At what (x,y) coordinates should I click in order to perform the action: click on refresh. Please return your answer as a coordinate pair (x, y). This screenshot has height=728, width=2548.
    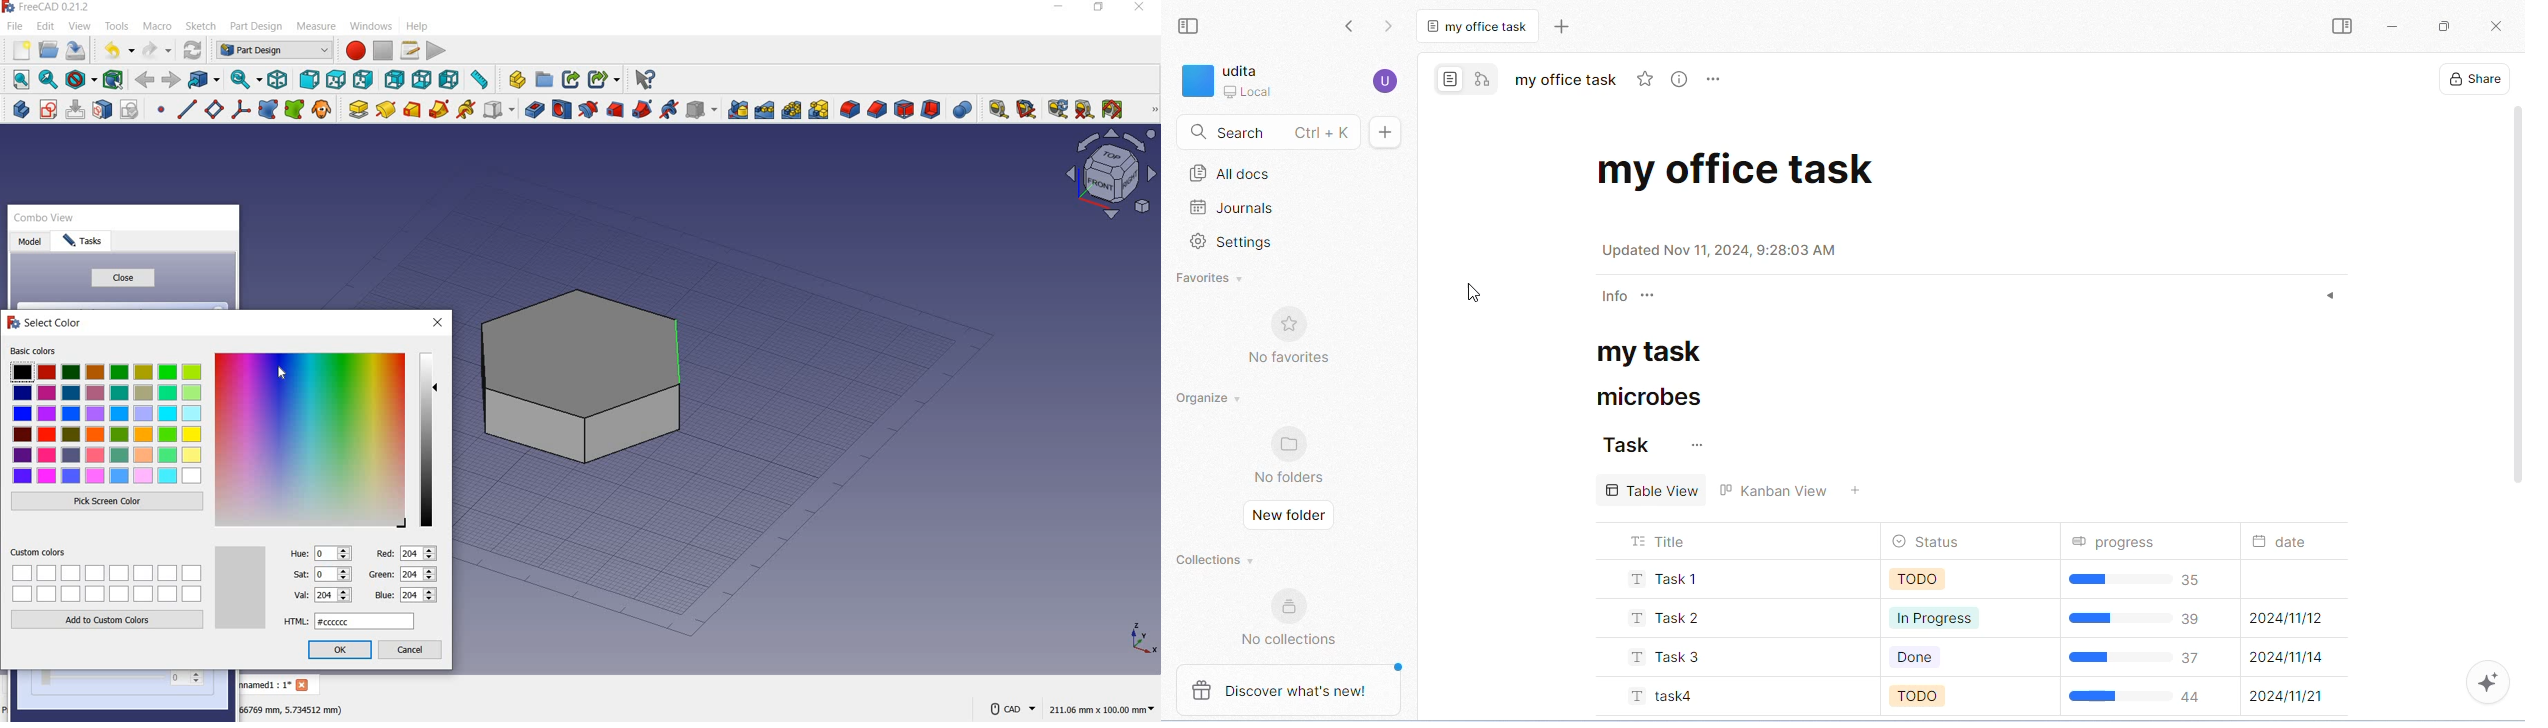
    Looking at the image, I should click on (1058, 109).